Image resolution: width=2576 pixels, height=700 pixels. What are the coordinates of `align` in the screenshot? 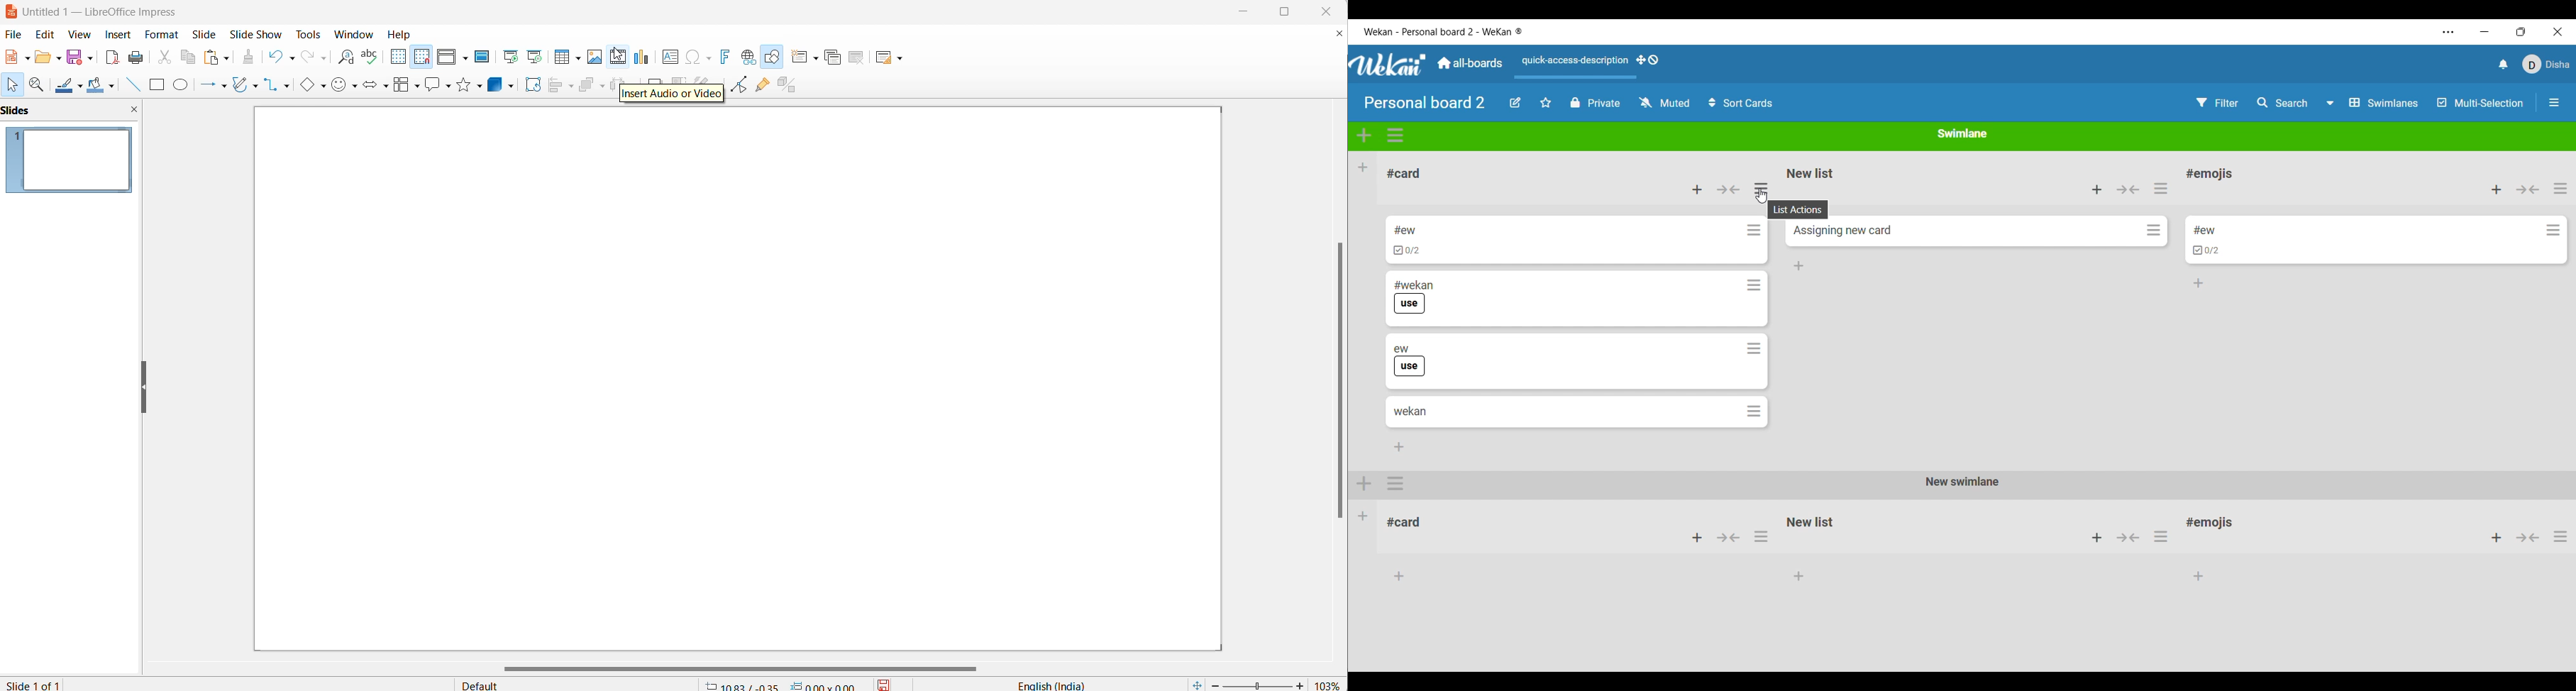 It's located at (554, 86).